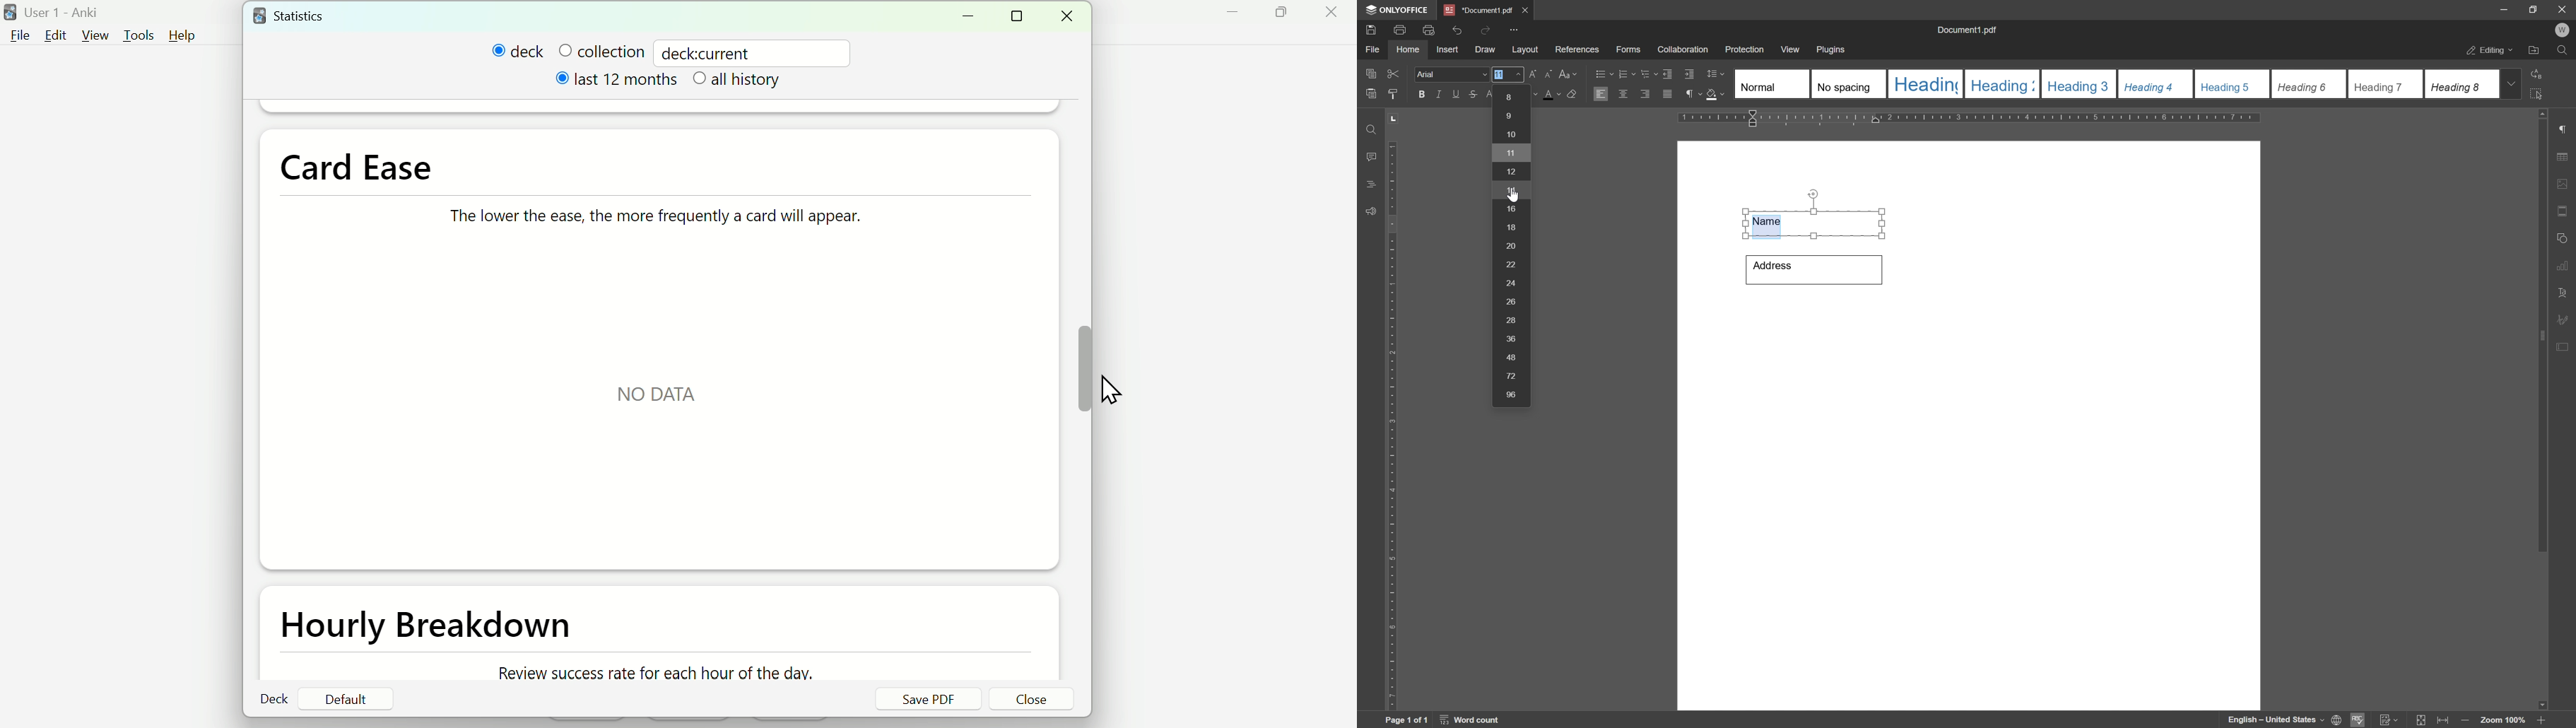 The image size is (2576, 728). Describe the element at coordinates (1021, 17) in the screenshot. I see `Maximize` at that location.